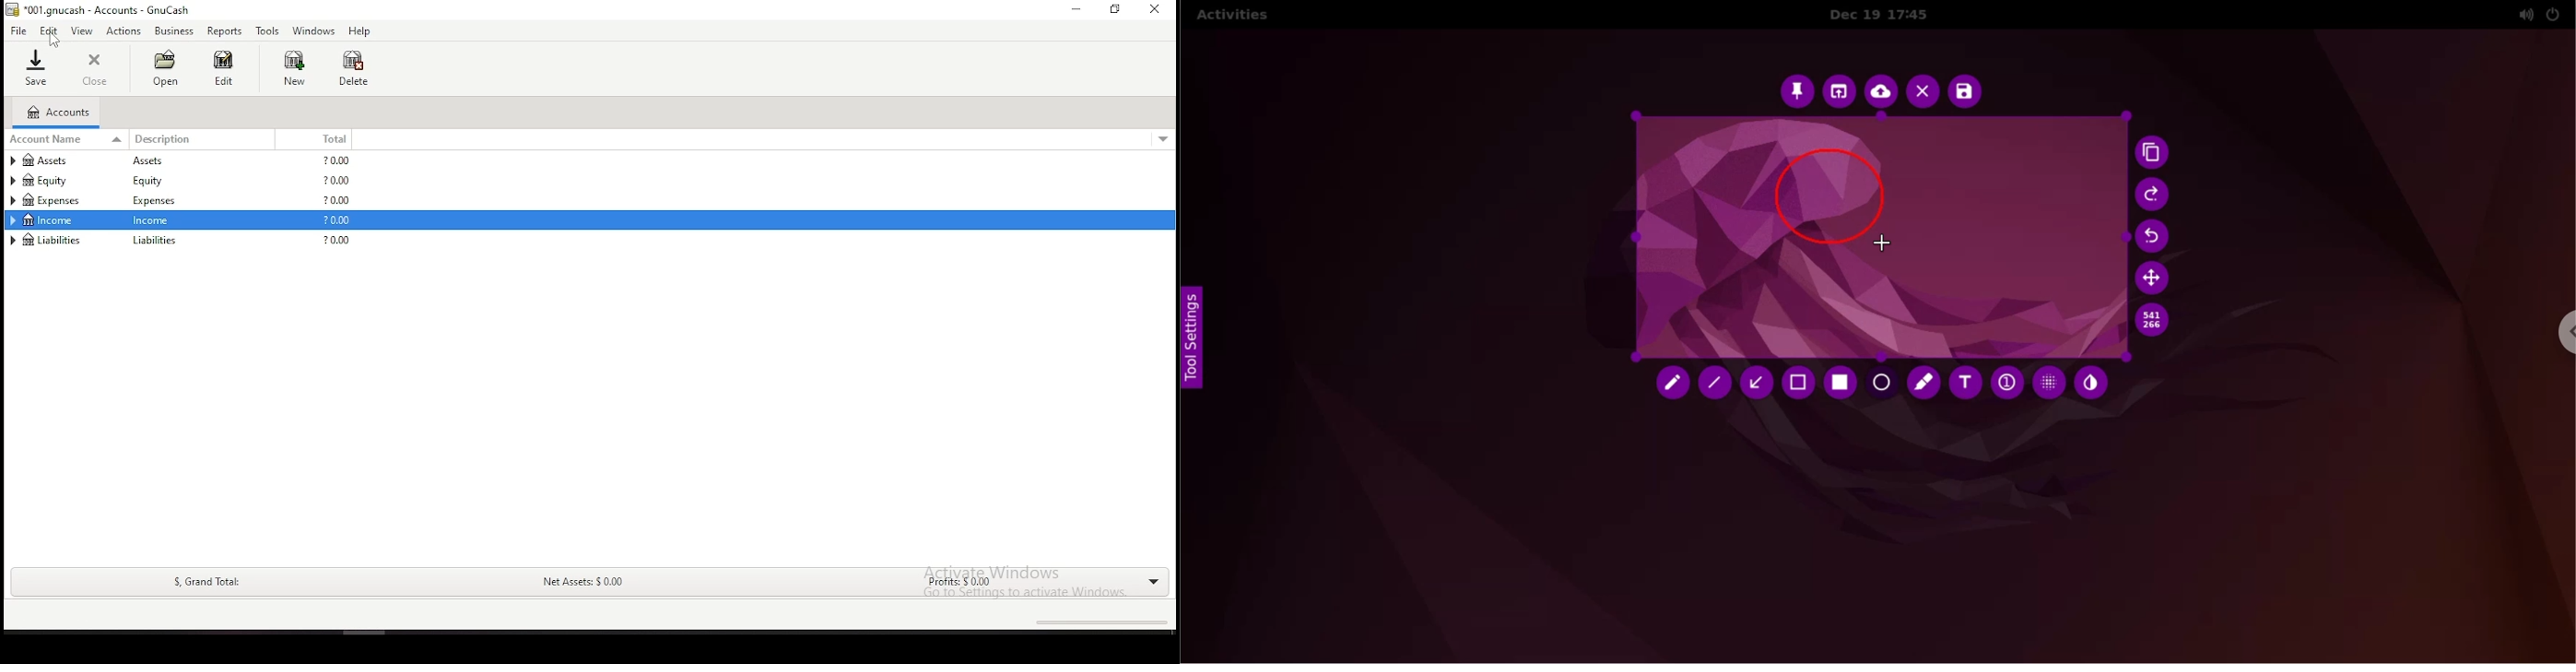 The image size is (2576, 672). What do you see at coordinates (294, 67) in the screenshot?
I see `new` at bounding box center [294, 67].